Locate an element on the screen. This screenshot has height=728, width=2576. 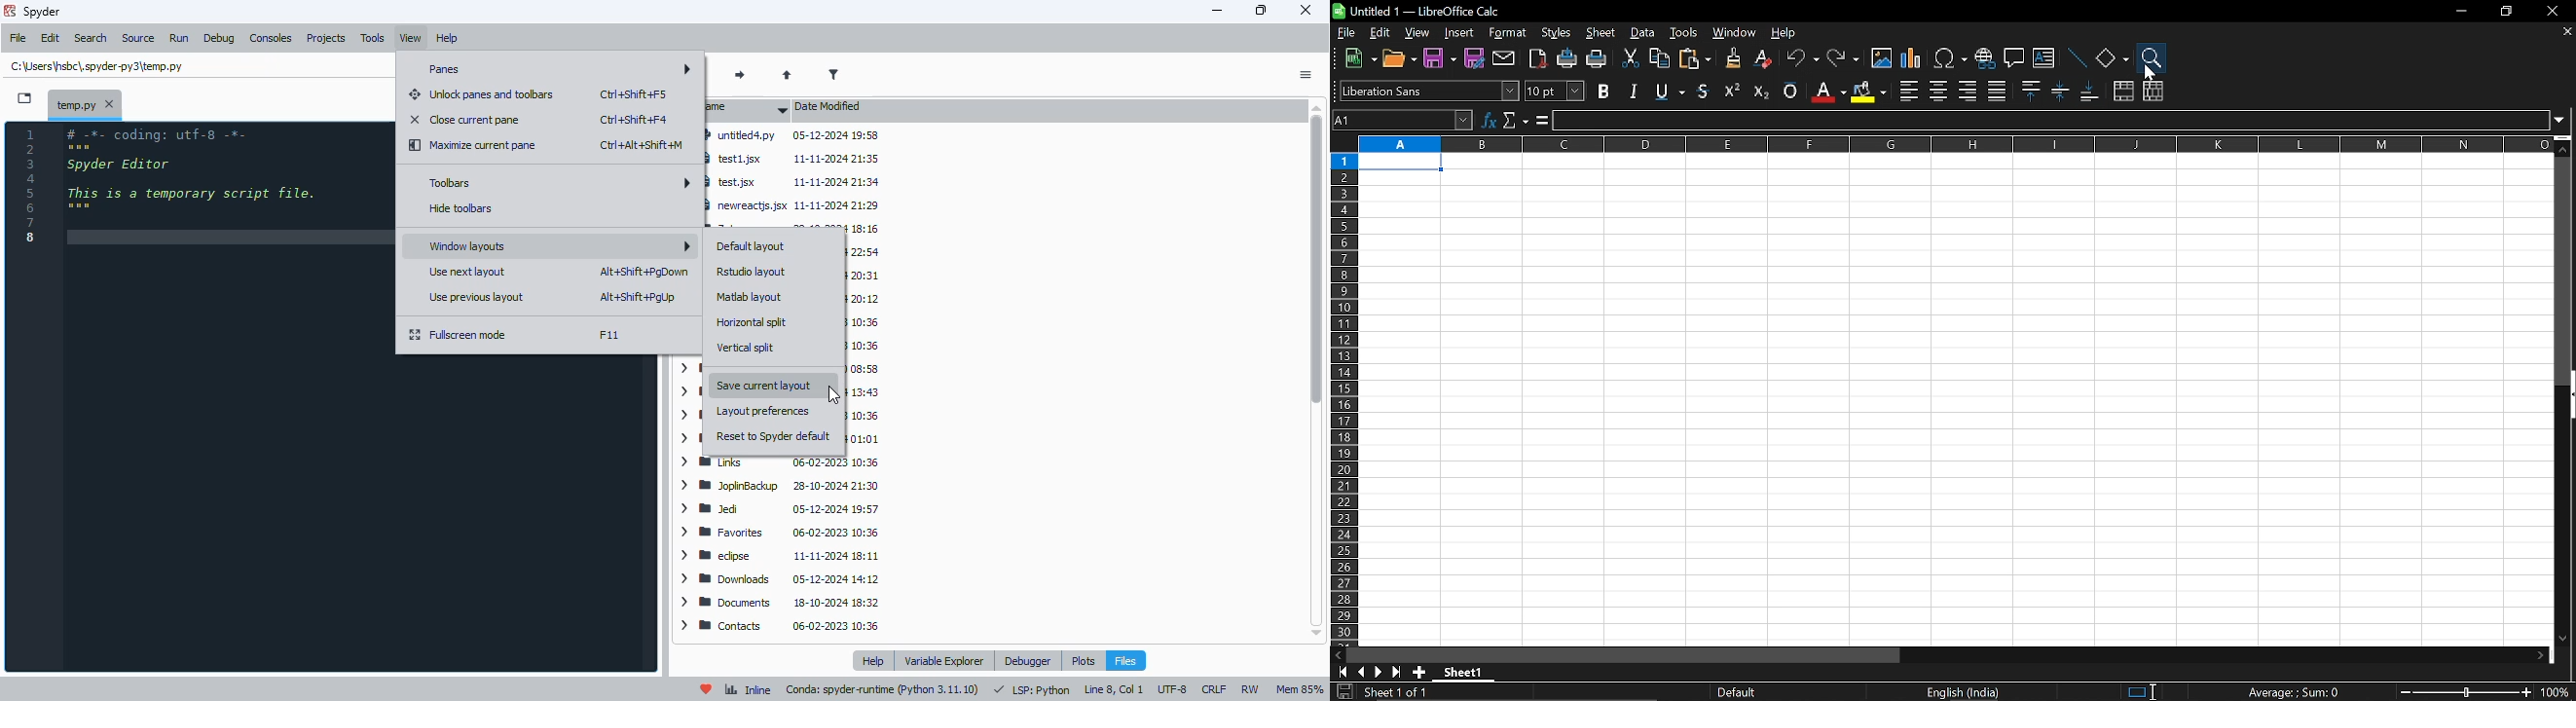
cursor is located at coordinates (833, 394).